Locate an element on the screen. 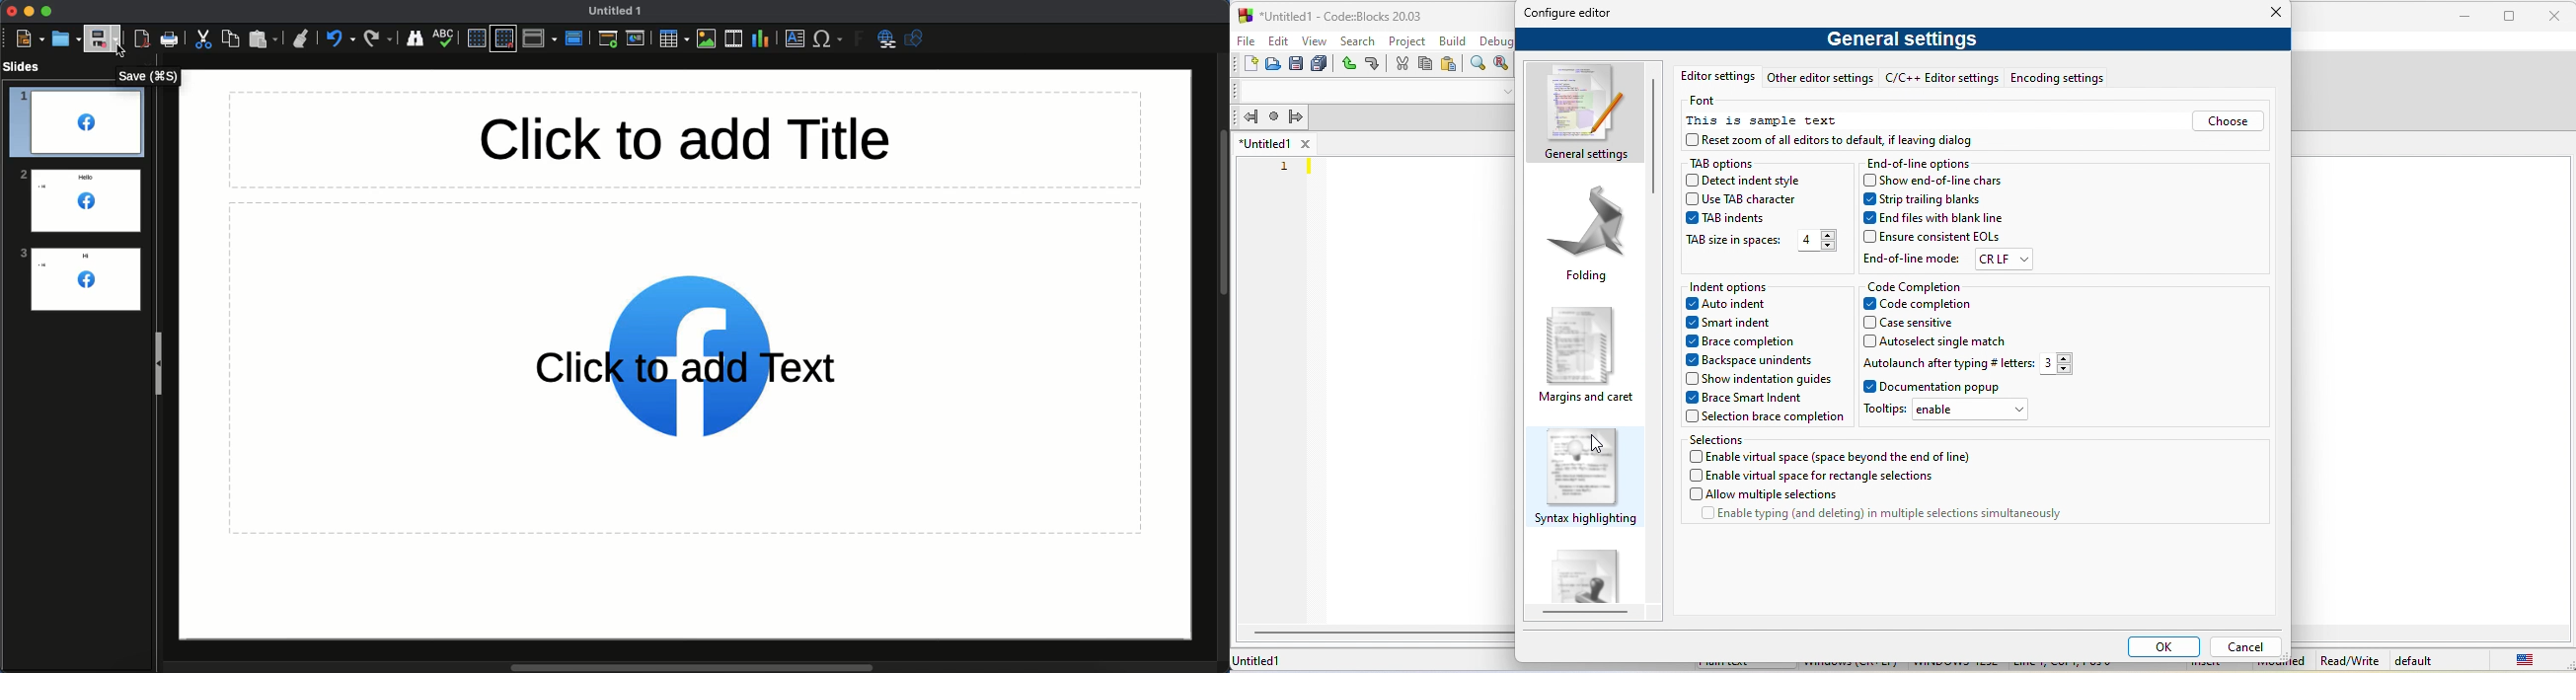  c/c++ editor settings is located at coordinates (1943, 79).